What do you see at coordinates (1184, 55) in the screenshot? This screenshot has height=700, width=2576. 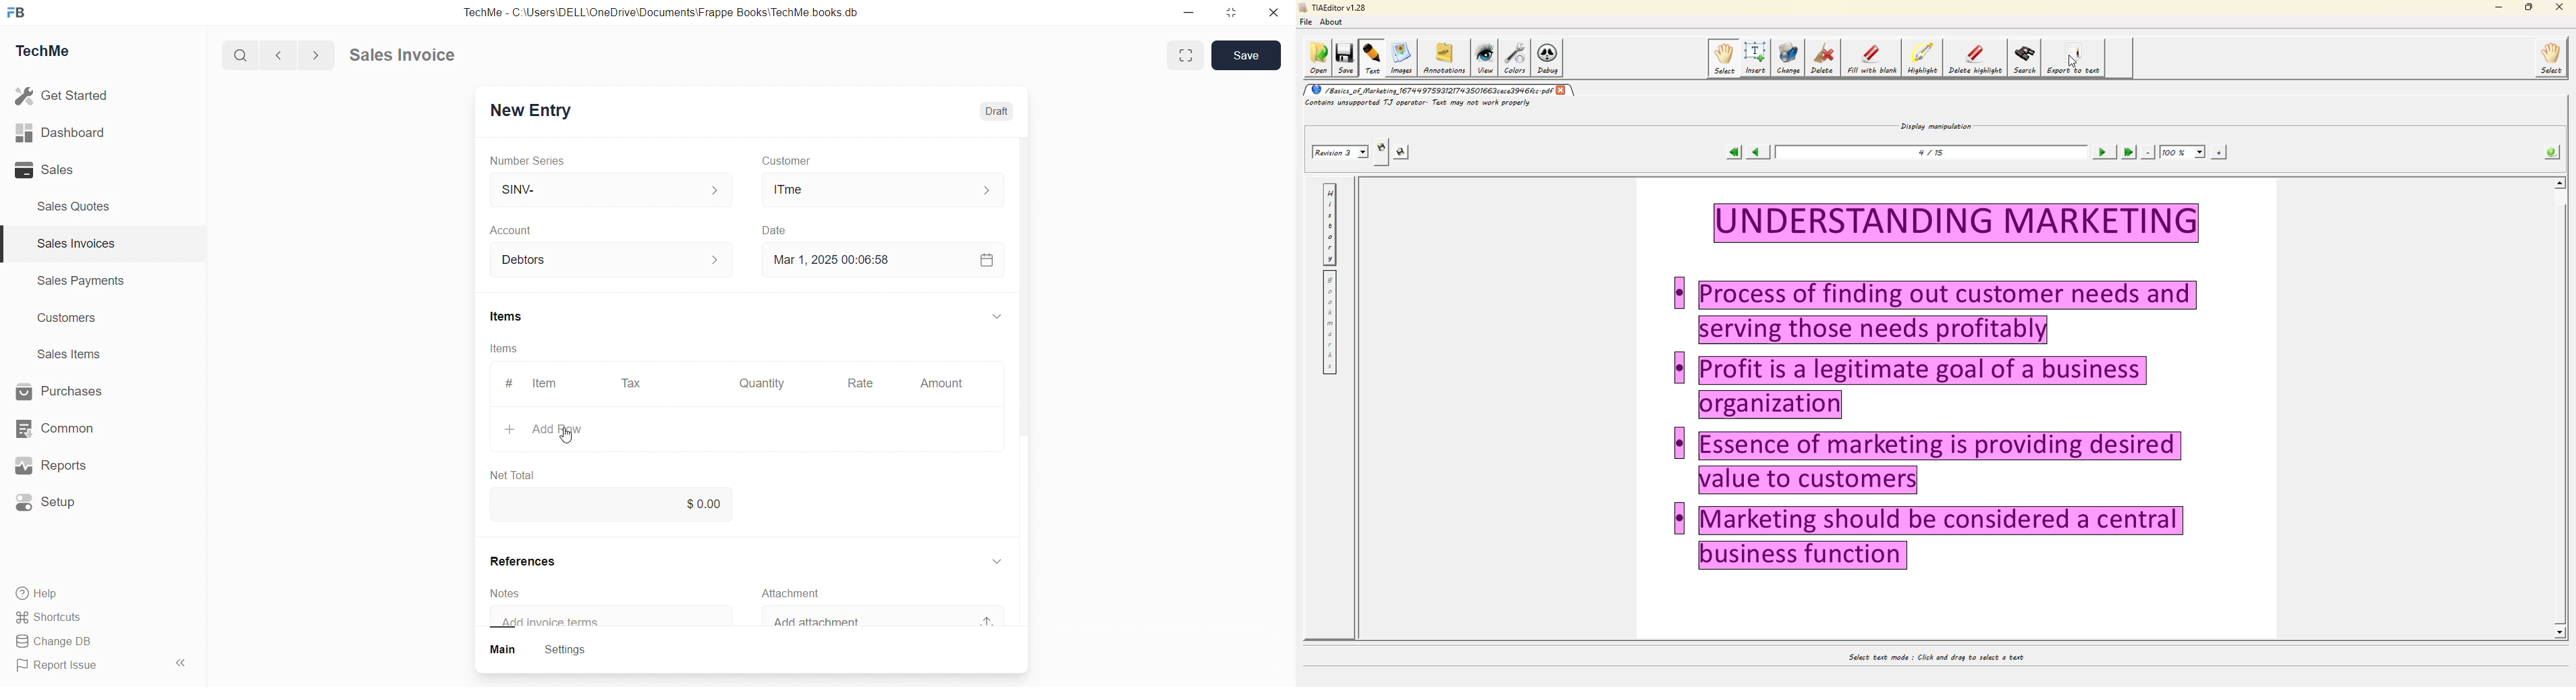 I see `Full width` at bounding box center [1184, 55].